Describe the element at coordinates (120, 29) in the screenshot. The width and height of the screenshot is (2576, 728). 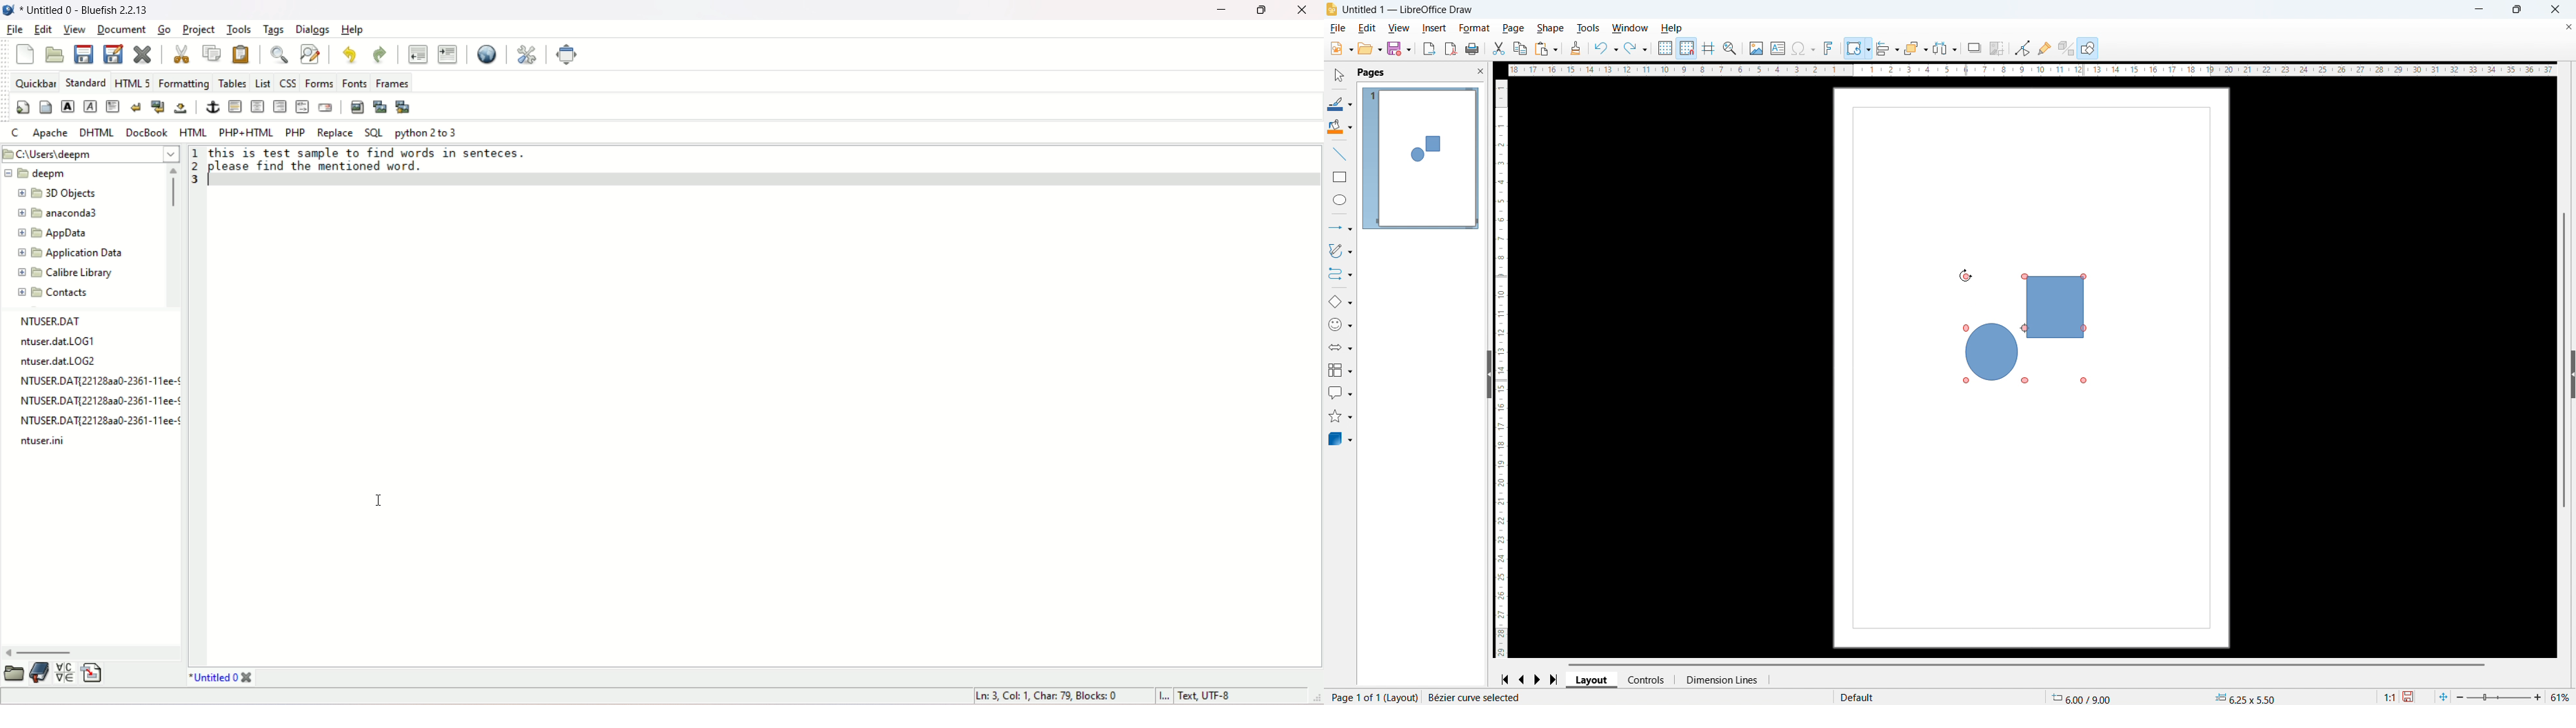
I see `document` at that location.